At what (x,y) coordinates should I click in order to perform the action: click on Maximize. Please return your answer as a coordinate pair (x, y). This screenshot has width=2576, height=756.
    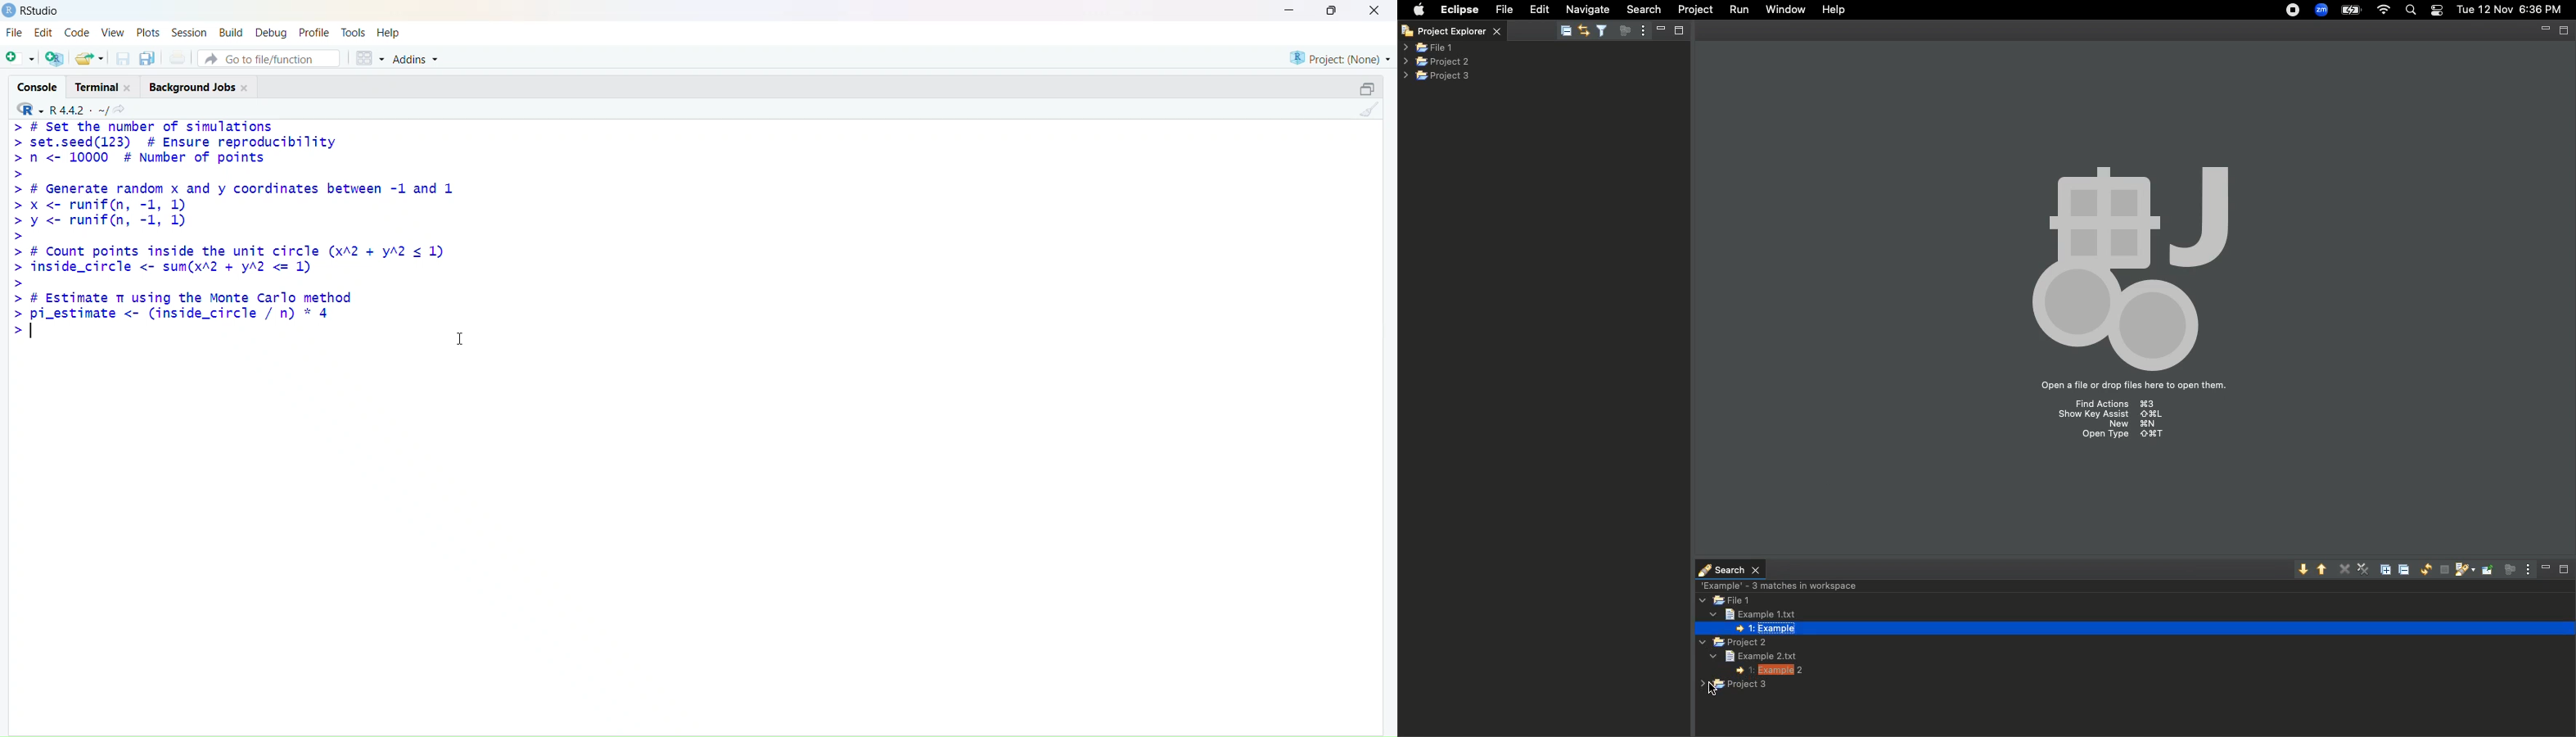
    Looking at the image, I should click on (1334, 13).